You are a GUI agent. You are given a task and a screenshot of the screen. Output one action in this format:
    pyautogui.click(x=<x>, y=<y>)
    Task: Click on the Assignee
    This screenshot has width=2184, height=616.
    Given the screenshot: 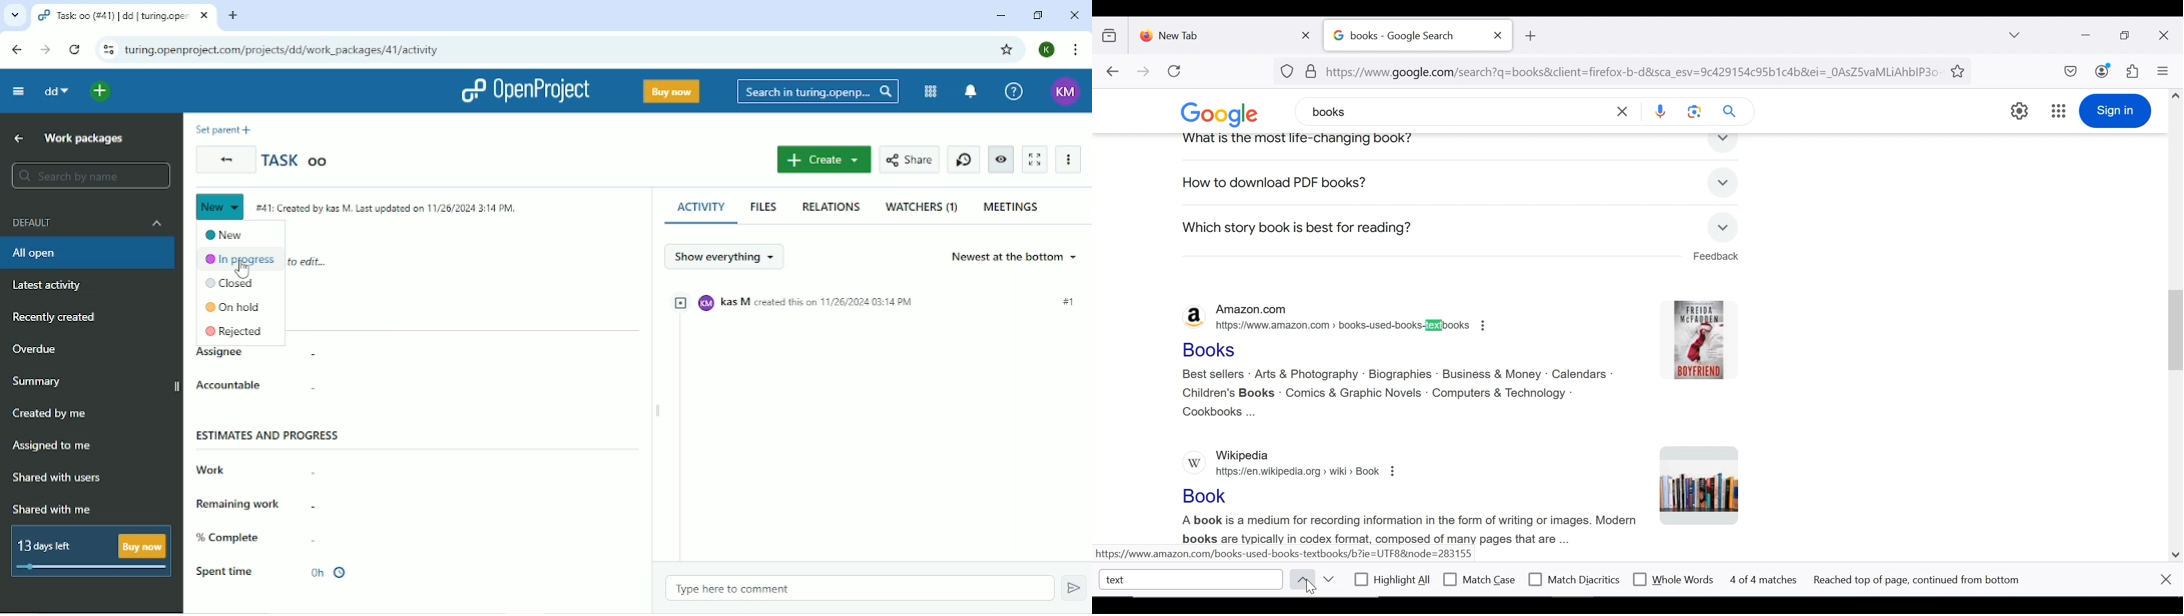 What is the action you would take?
    pyautogui.click(x=219, y=353)
    